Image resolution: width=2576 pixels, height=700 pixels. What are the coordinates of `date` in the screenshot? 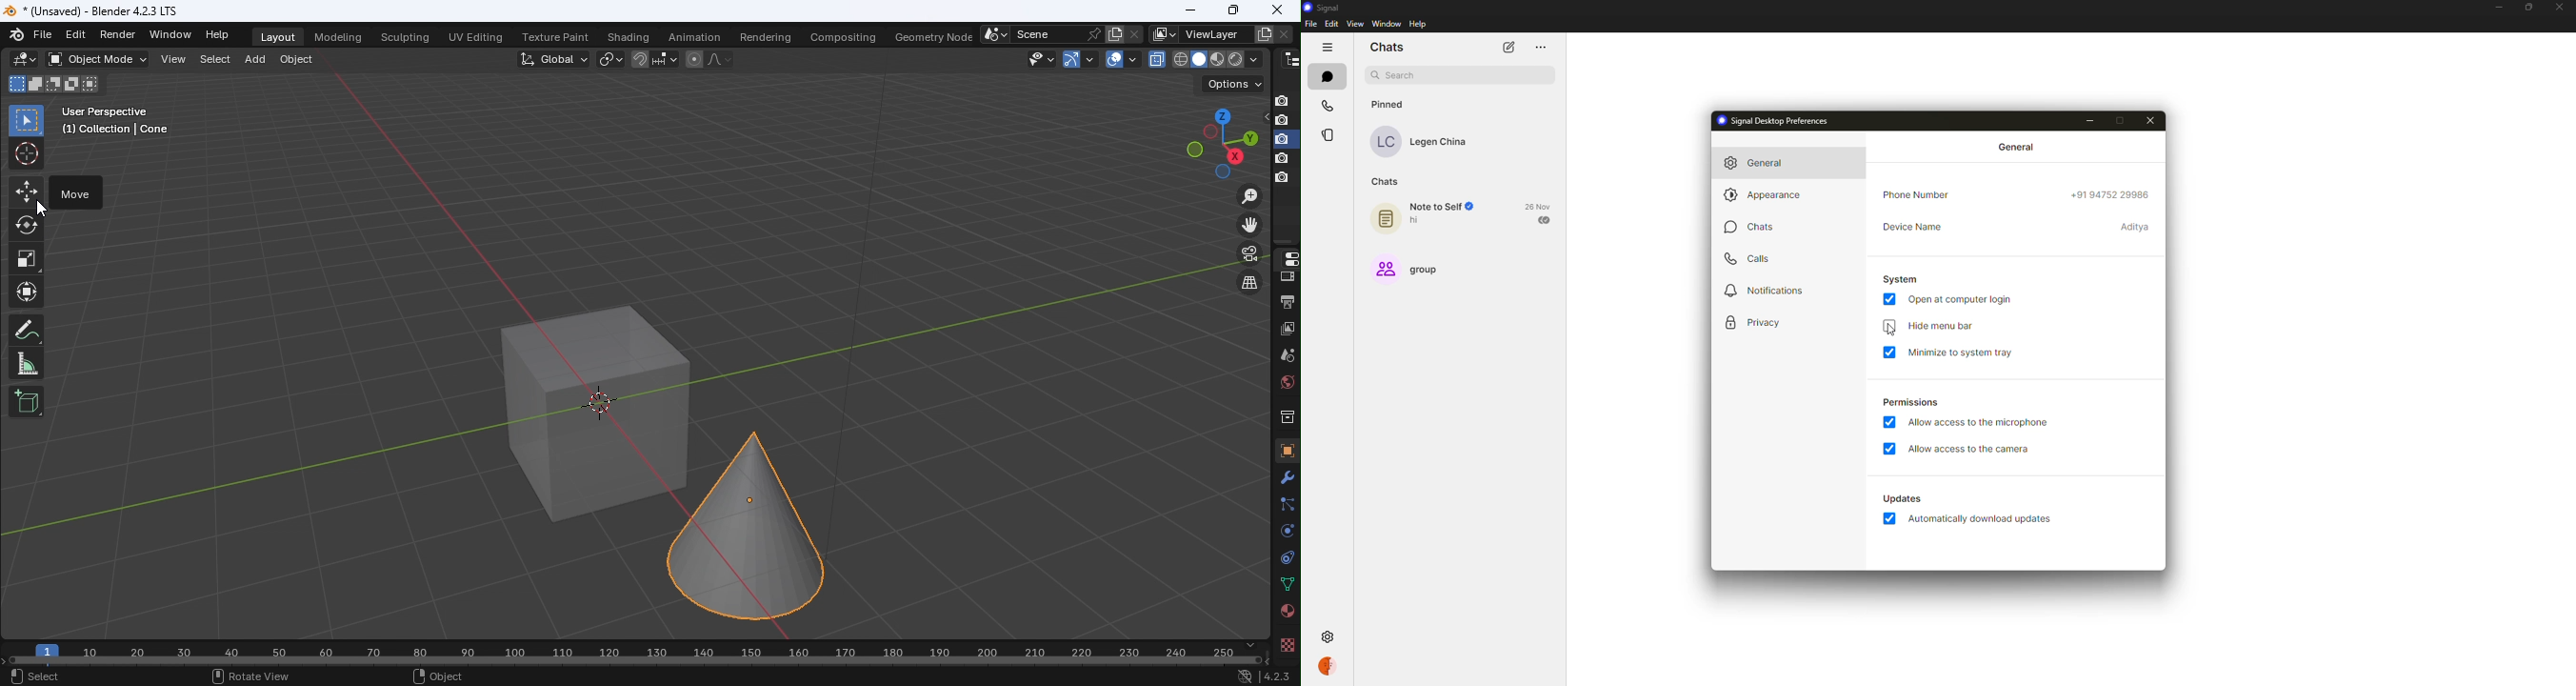 It's located at (1540, 206).